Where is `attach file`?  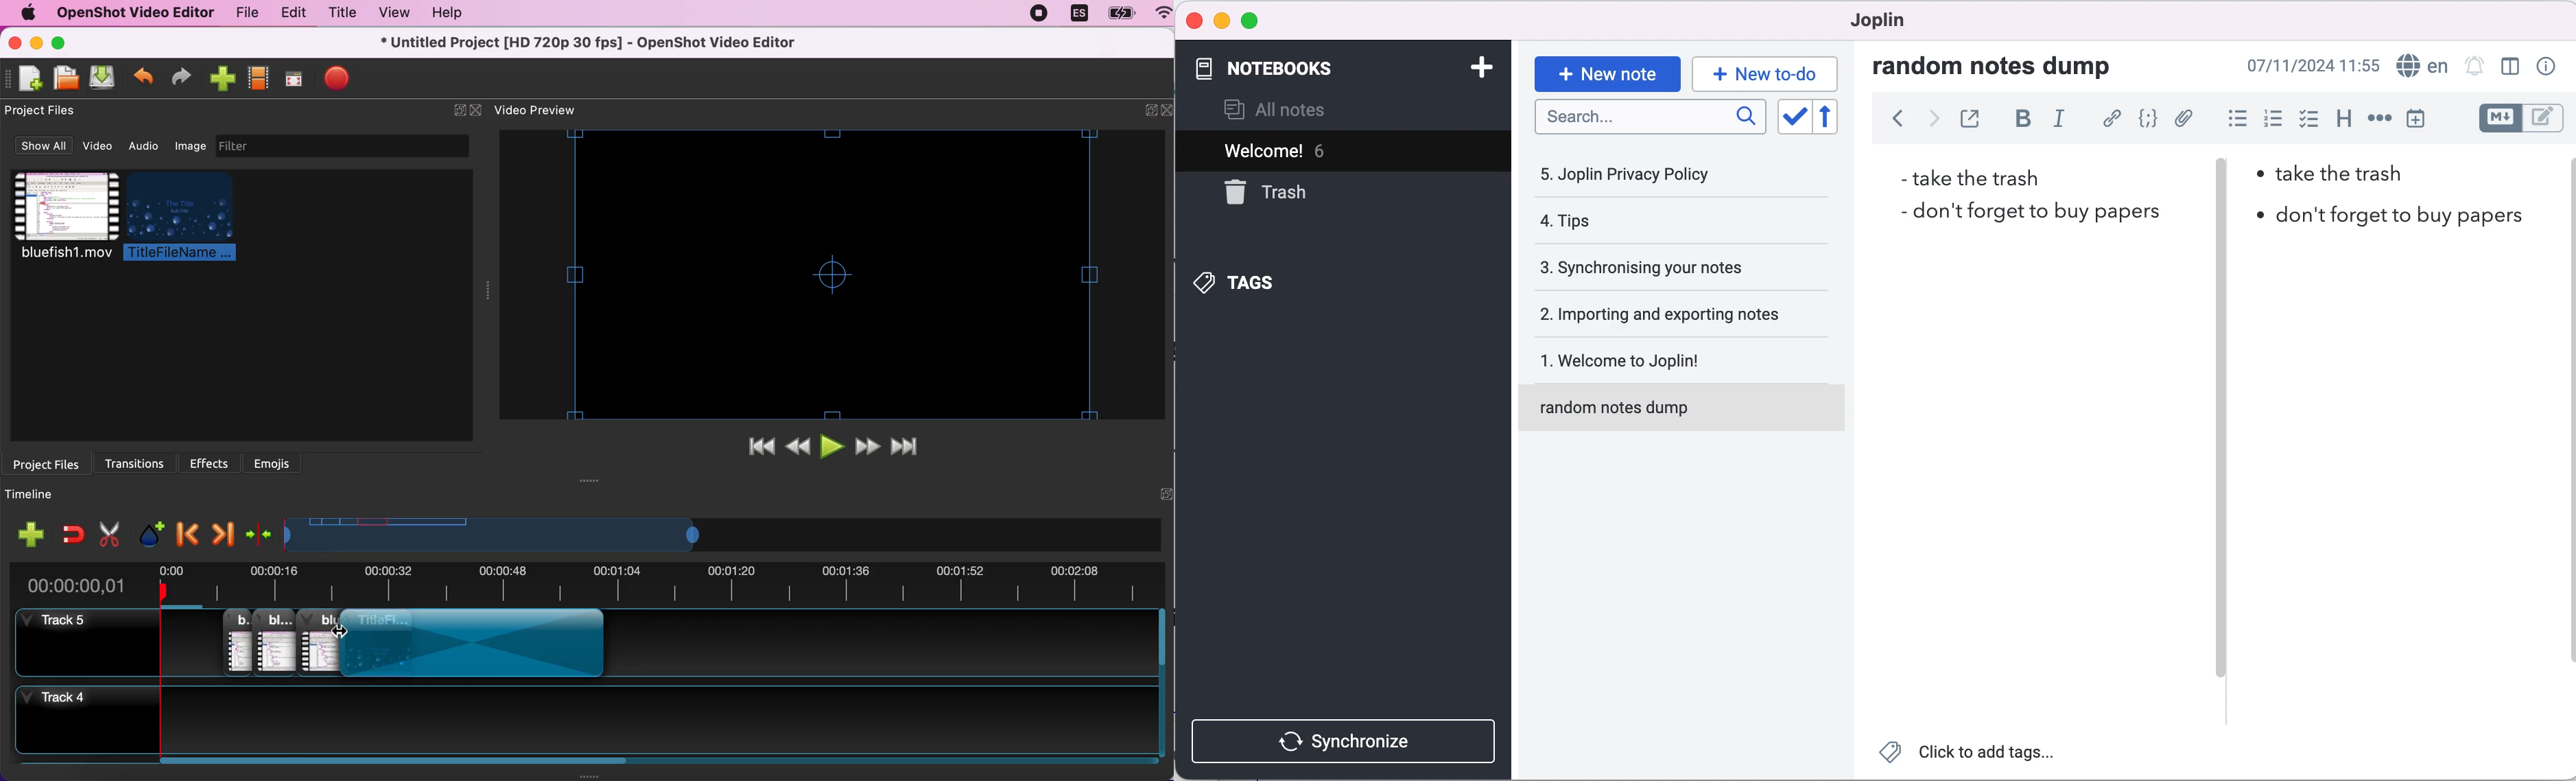
attach file is located at coordinates (2182, 120).